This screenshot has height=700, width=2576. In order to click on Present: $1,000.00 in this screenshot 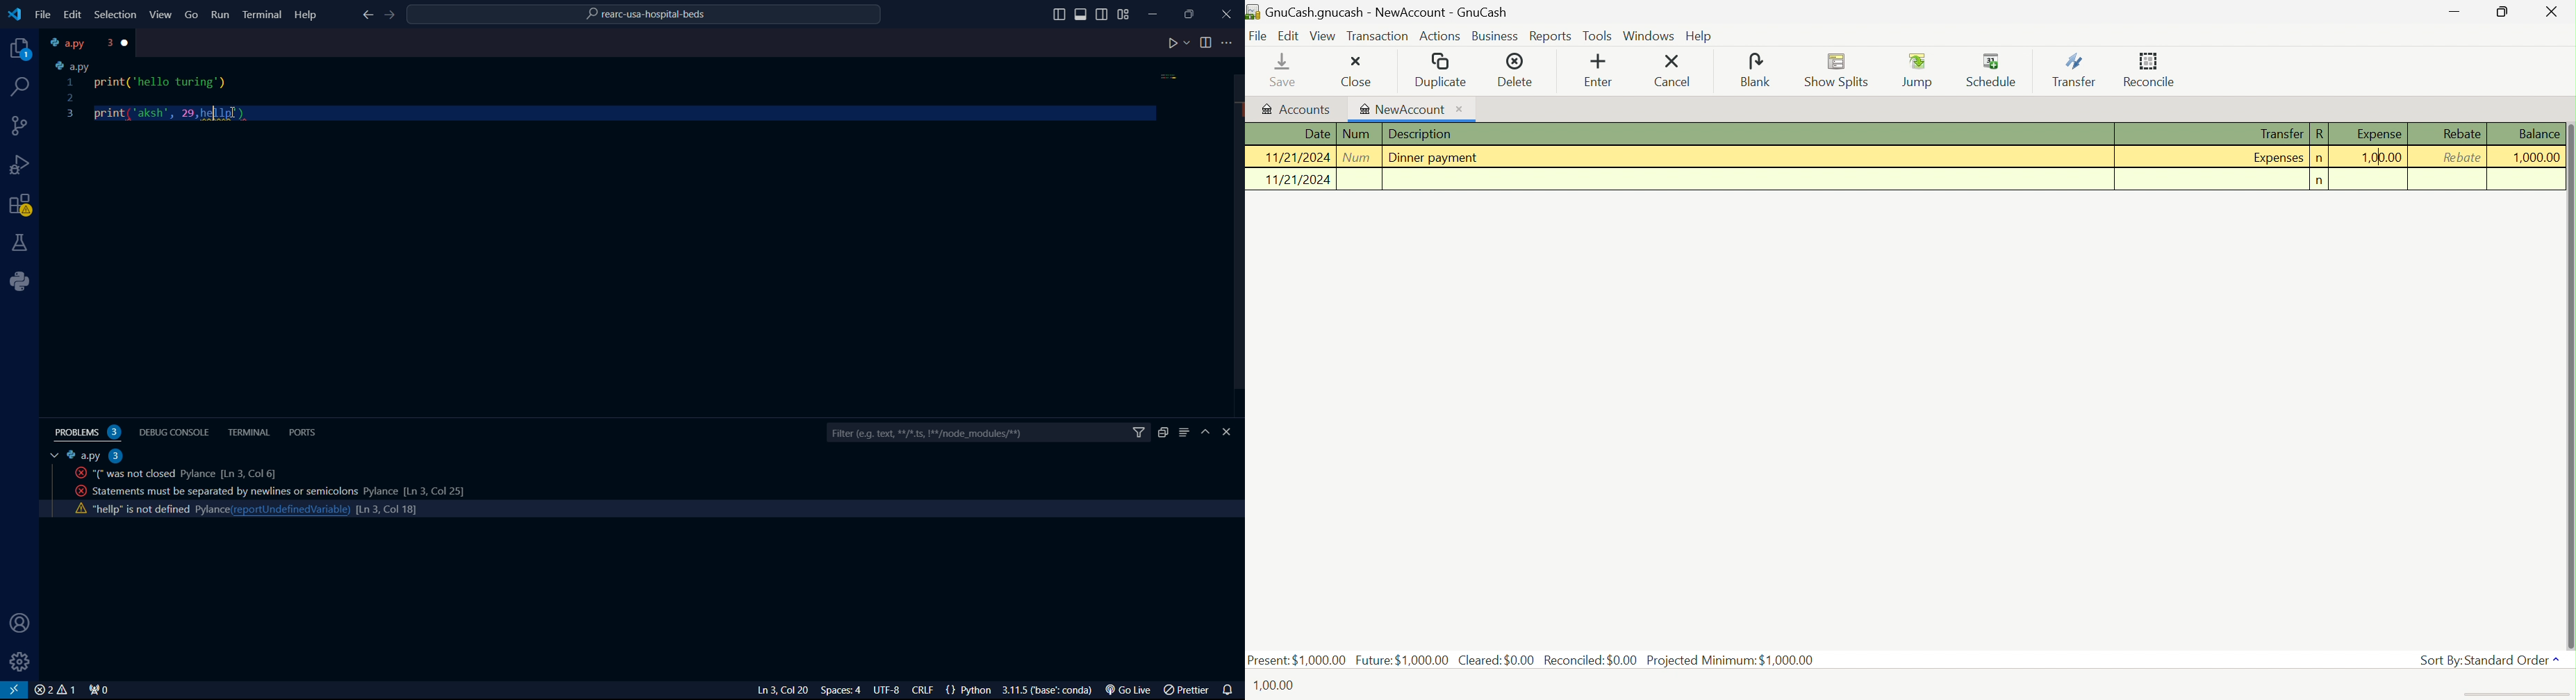, I will do `click(1297, 660)`.